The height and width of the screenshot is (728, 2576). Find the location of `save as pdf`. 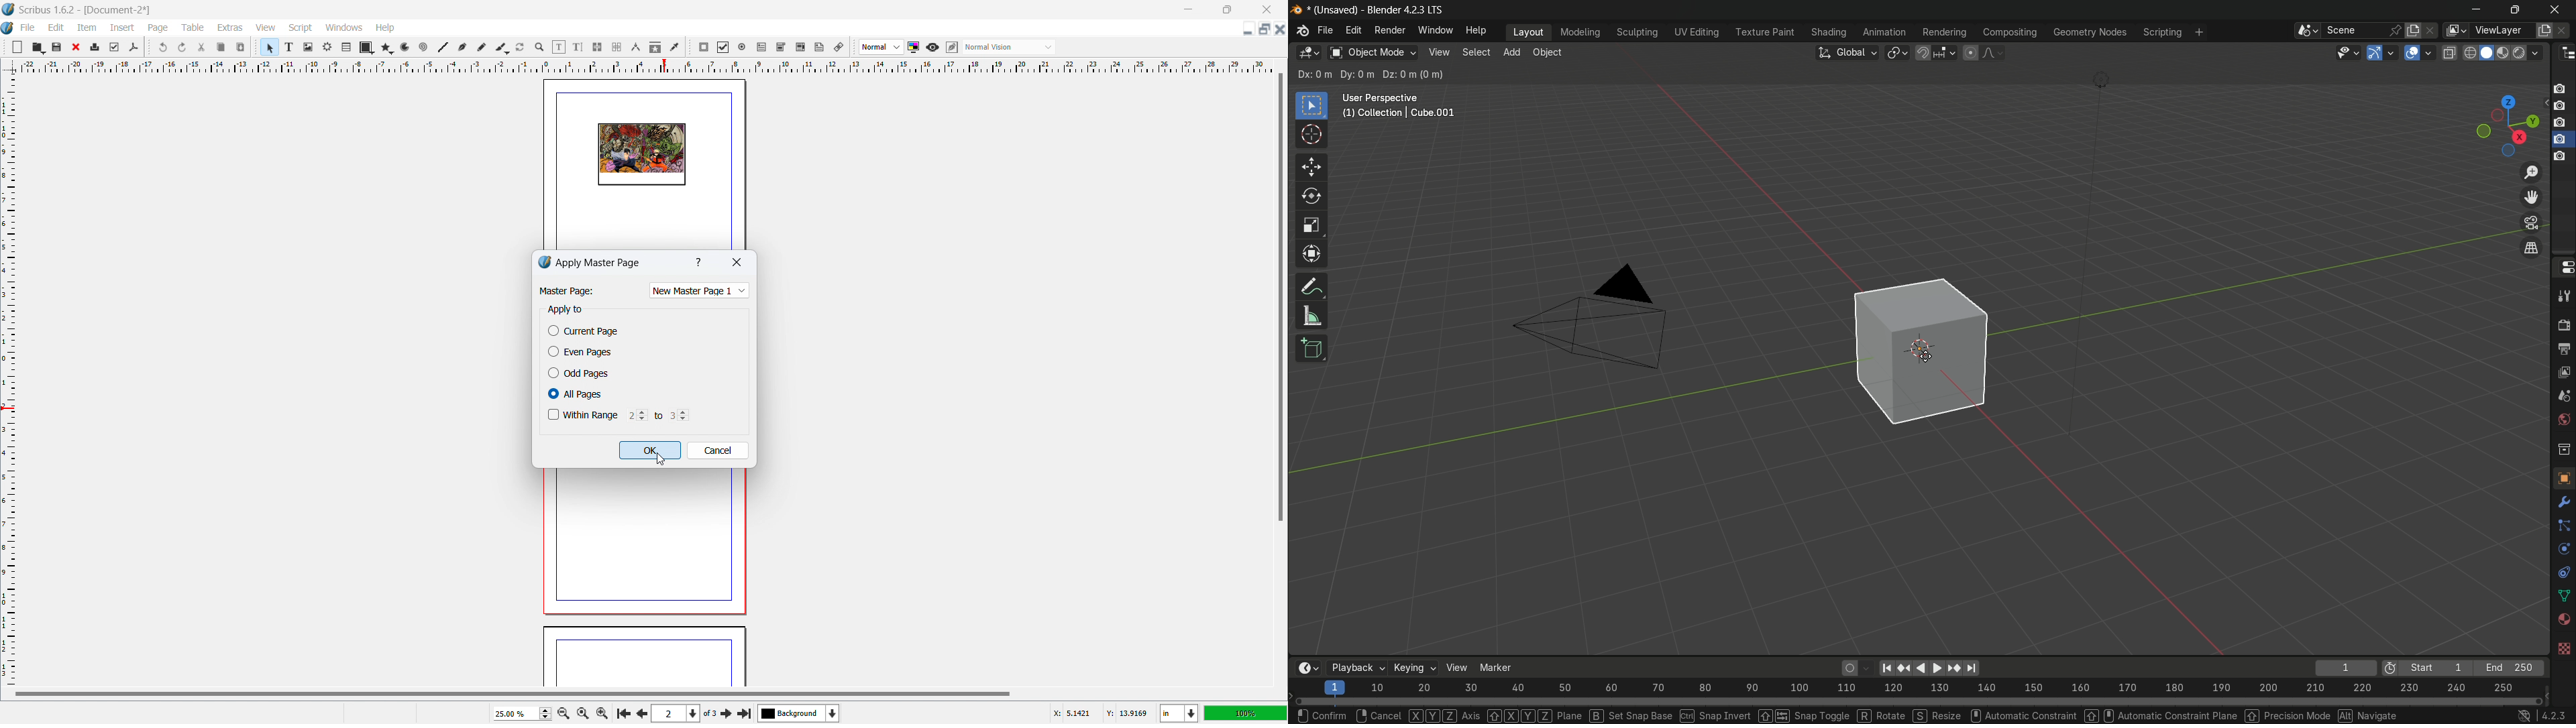

save as pdf is located at coordinates (133, 48).